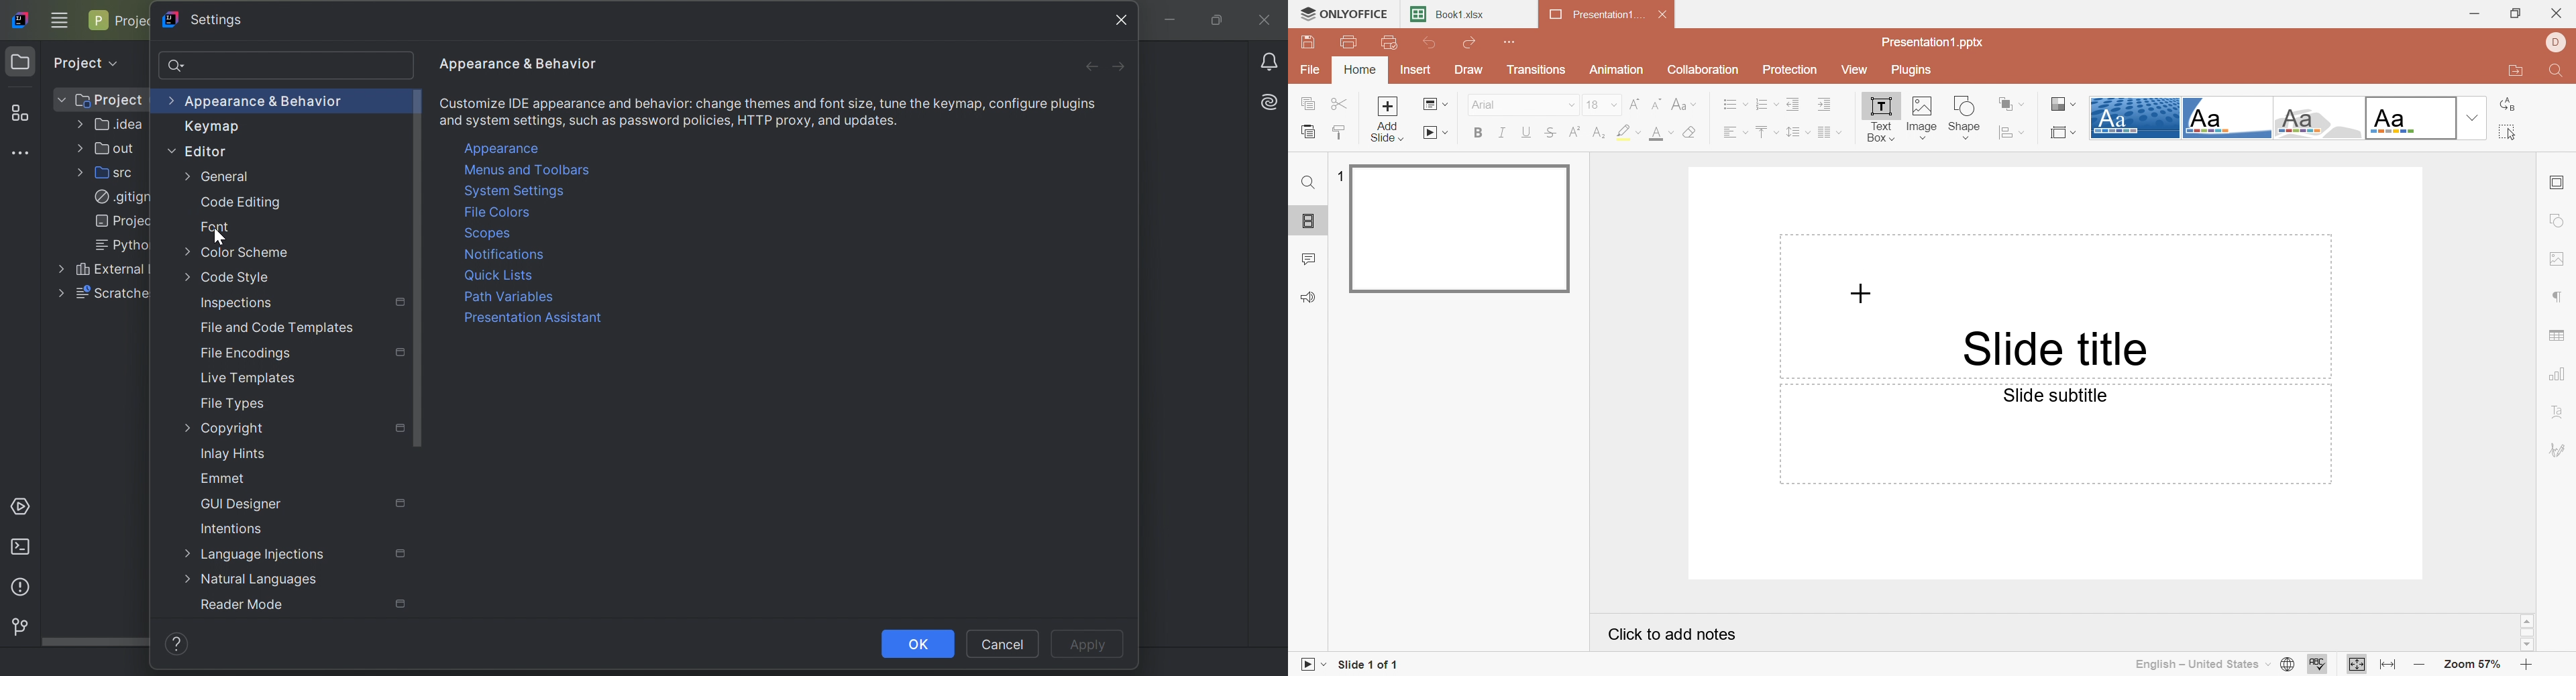 Image resolution: width=2576 pixels, height=700 pixels. I want to click on Print file, so click(1352, 44).